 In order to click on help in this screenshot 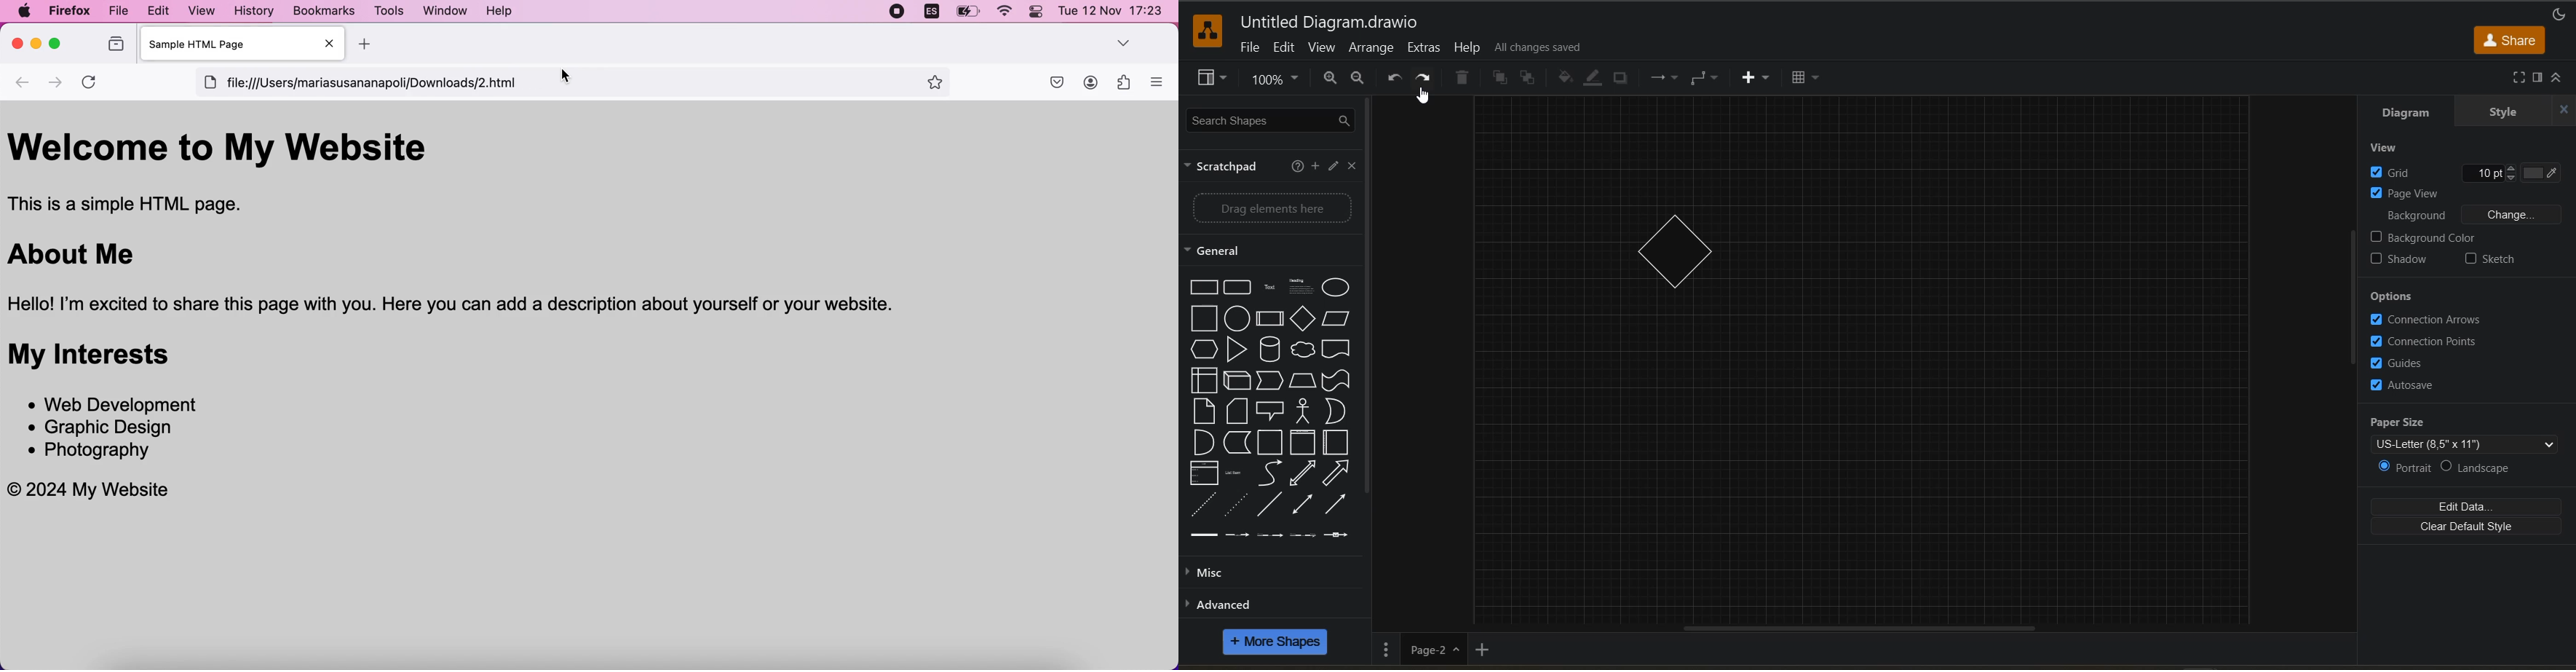, I will do `click(507, 11)`.